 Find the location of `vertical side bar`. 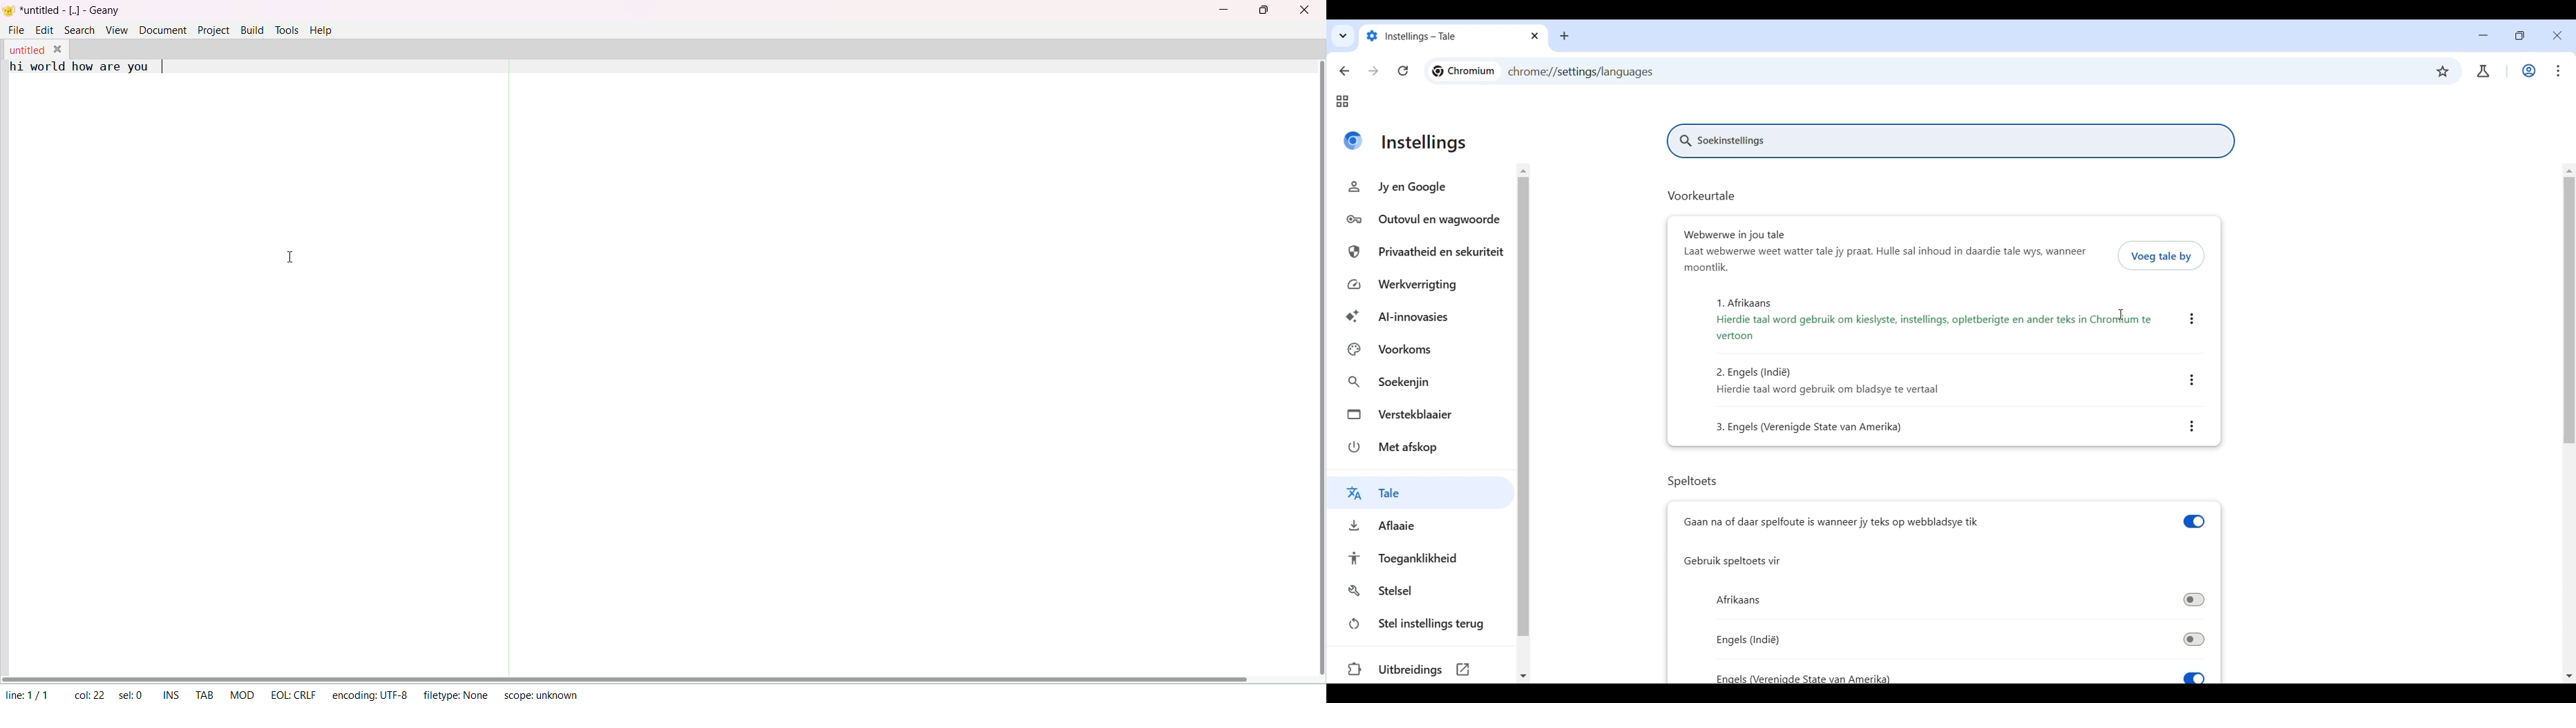

vertical side bar is located at coordinates (1525, 407).